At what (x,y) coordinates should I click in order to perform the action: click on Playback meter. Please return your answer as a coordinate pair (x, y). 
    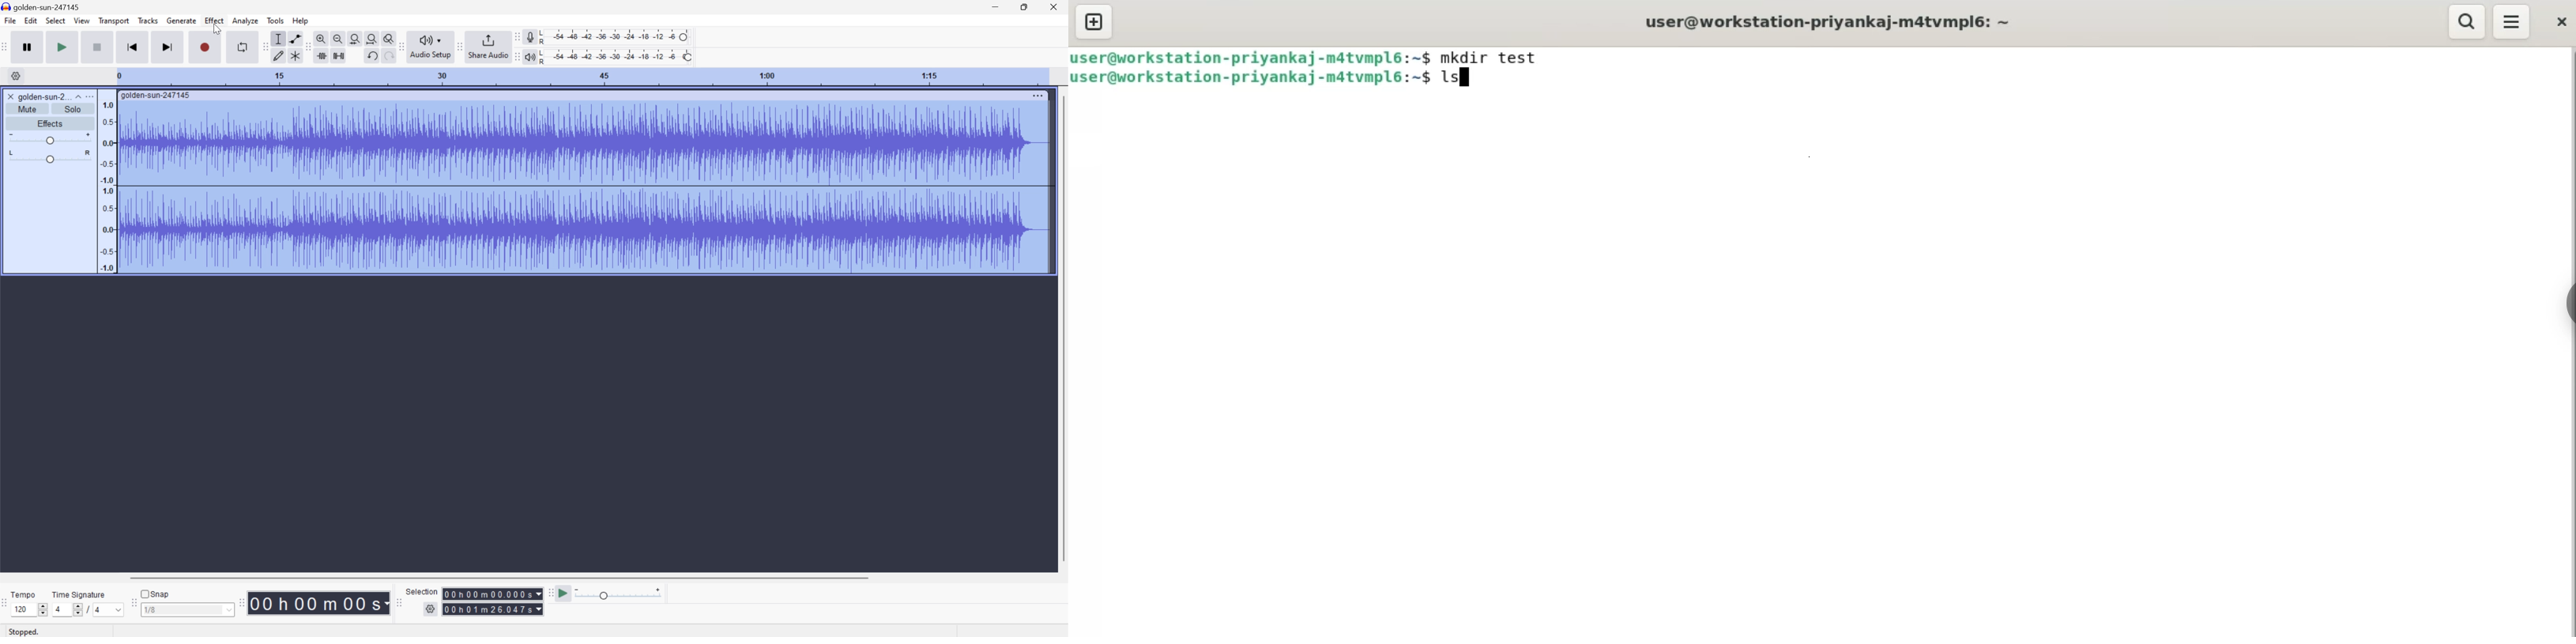
    Looking at the image, I should click on (531, 56).